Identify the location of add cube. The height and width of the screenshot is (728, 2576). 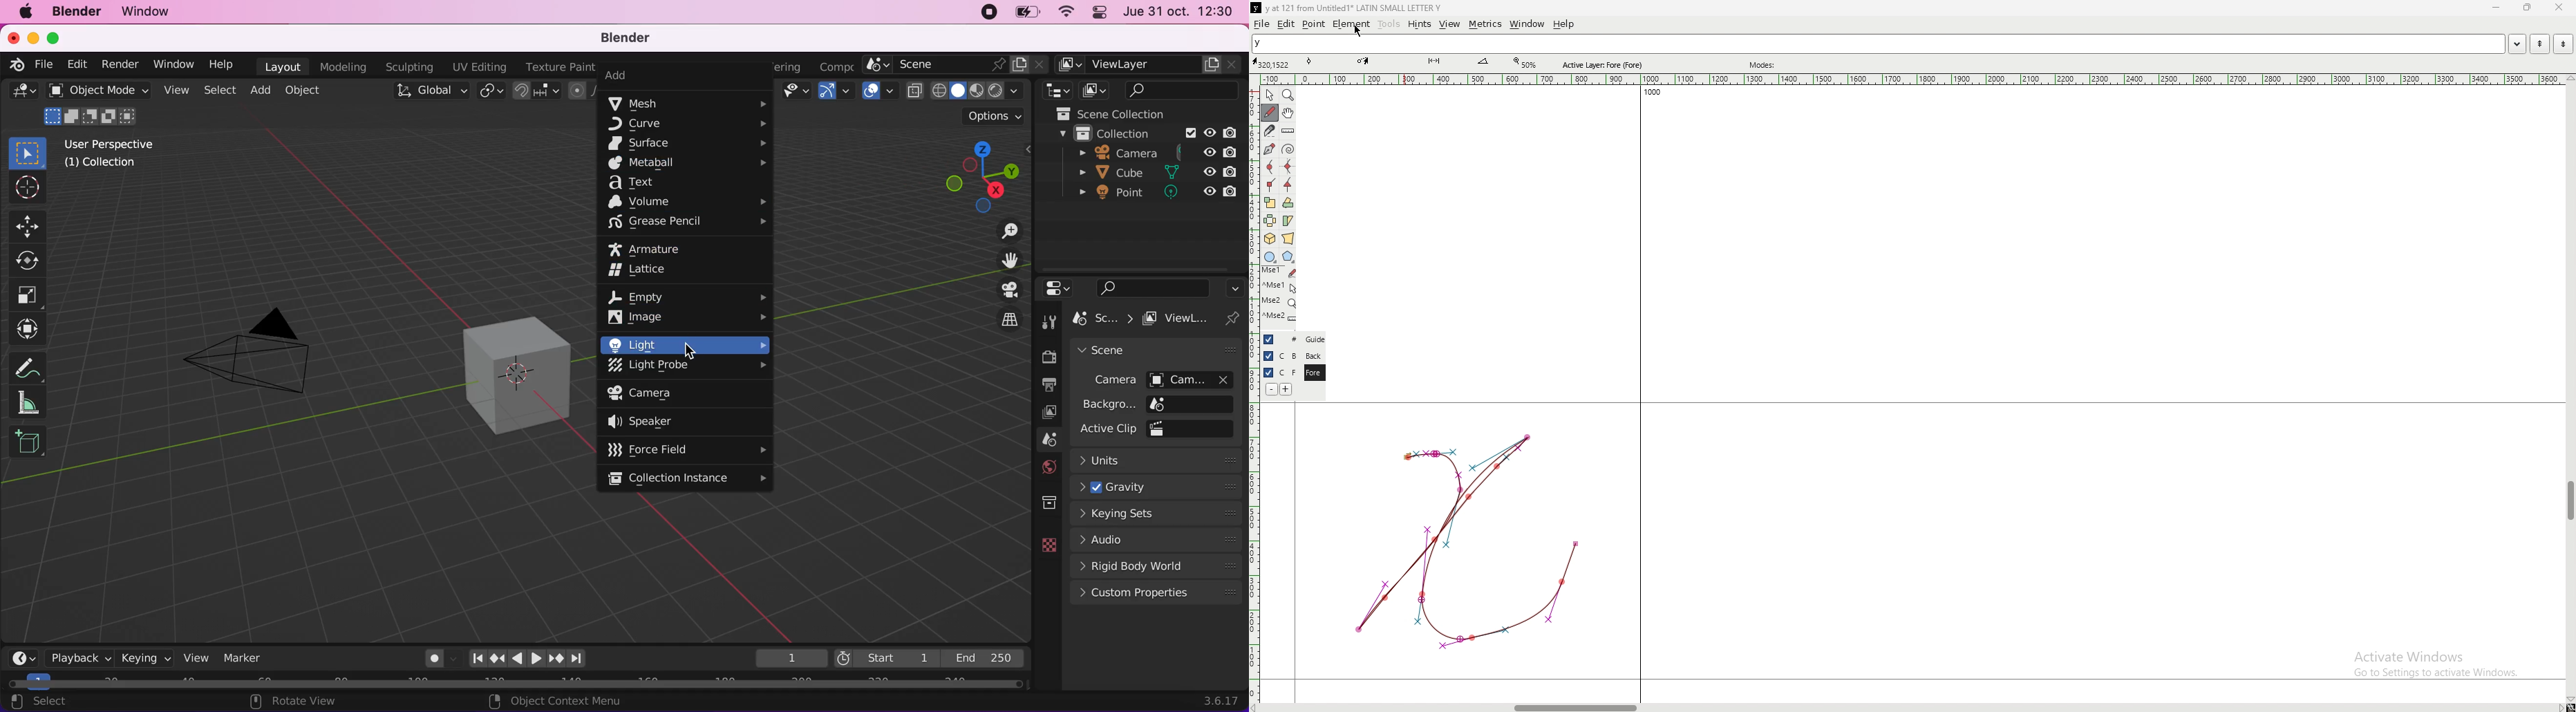
(31, 443).